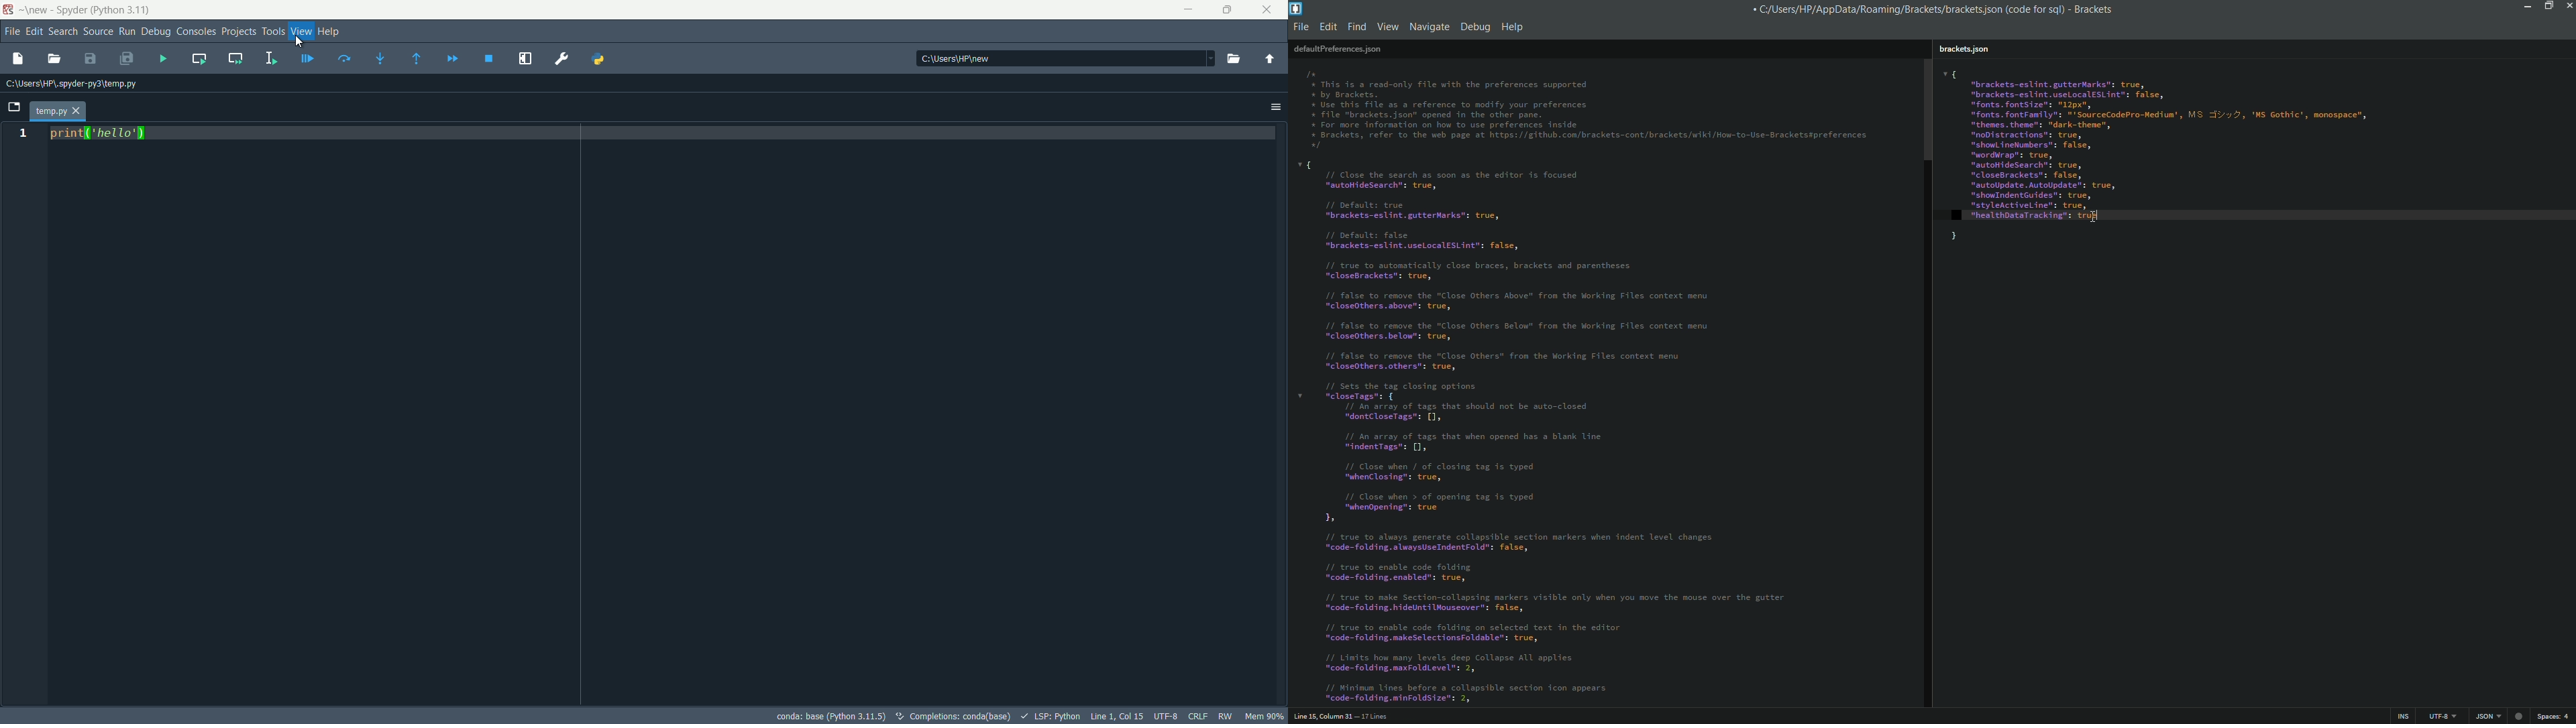 This screenshot has height=728, width=2576. Describe the element at coordinates (1198, 715) in the screenshot. I see `file eol status` at that location.